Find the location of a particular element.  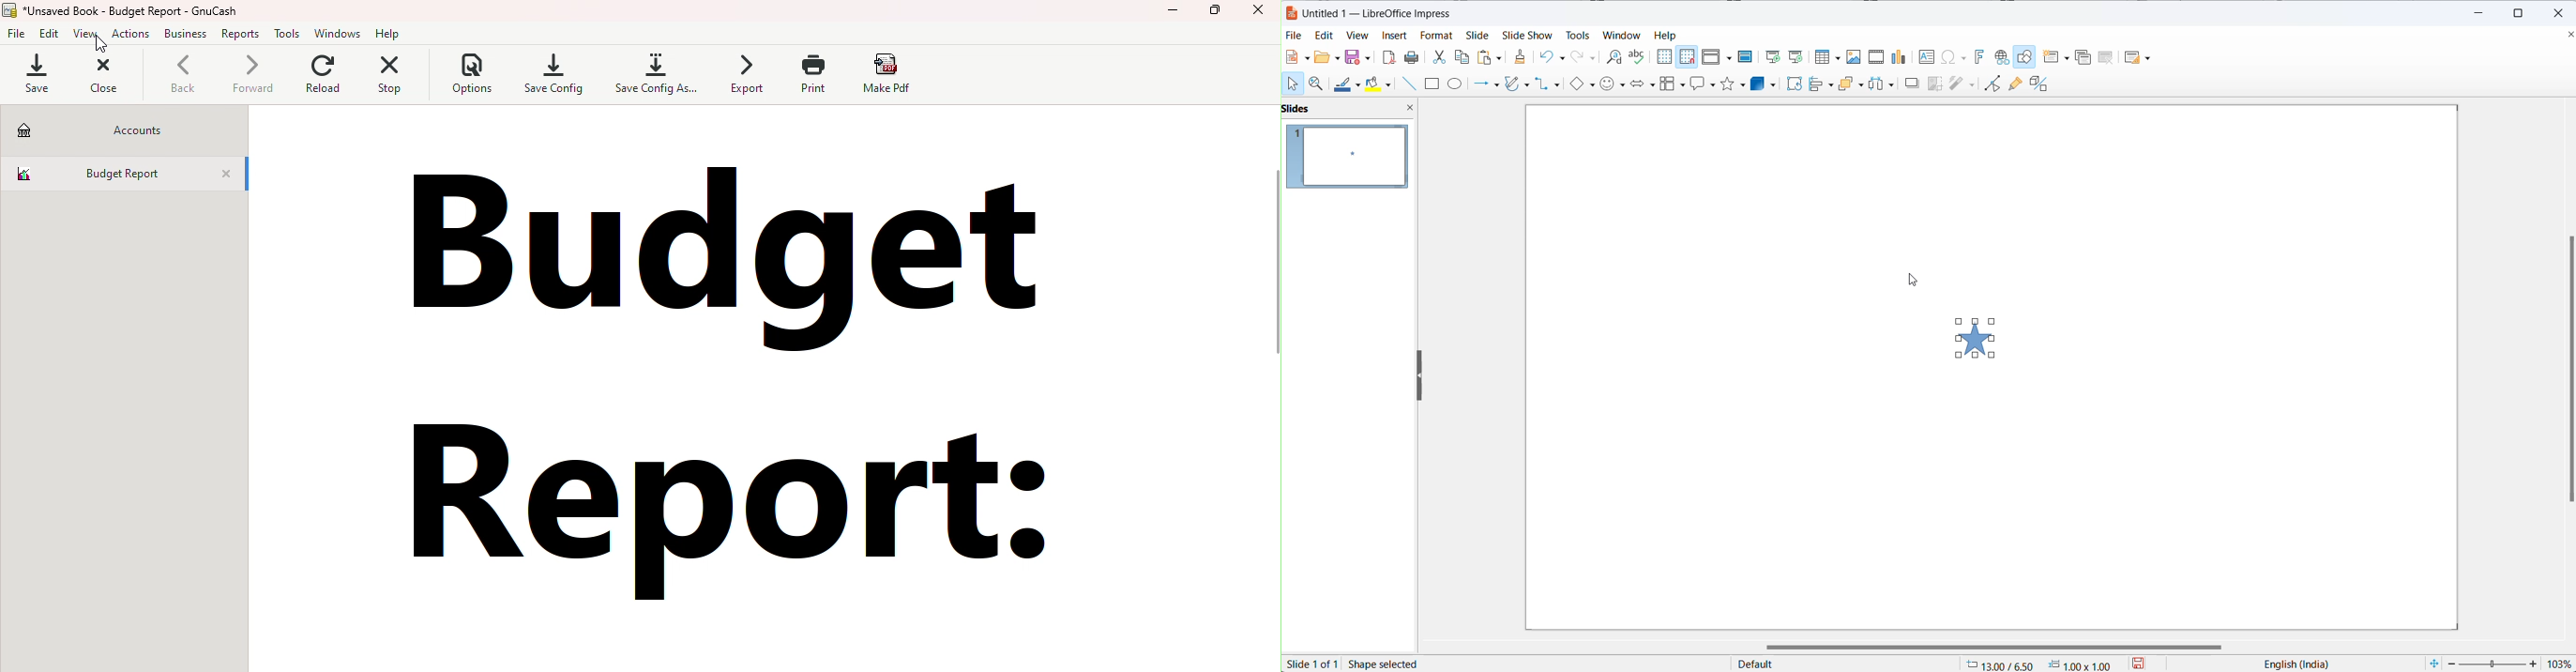

DELETE SLIDE is located at coordinates (2107, 60).